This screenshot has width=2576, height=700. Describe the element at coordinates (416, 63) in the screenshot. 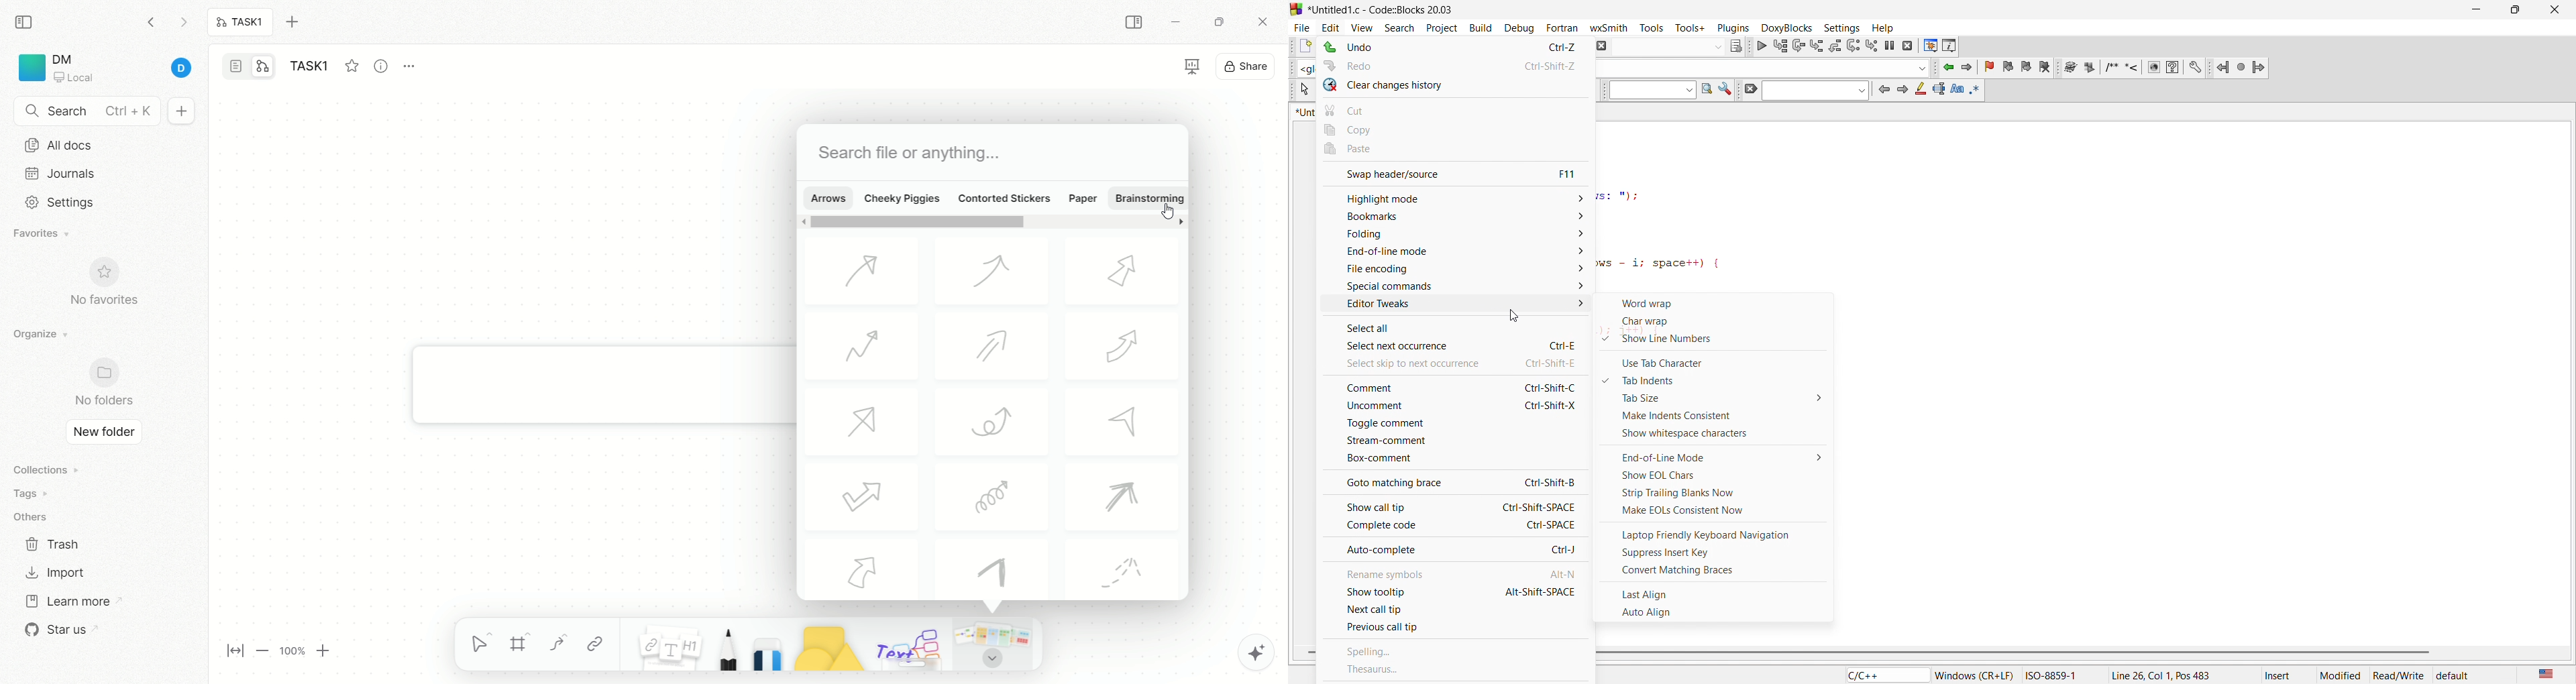

I see `options` at that location.